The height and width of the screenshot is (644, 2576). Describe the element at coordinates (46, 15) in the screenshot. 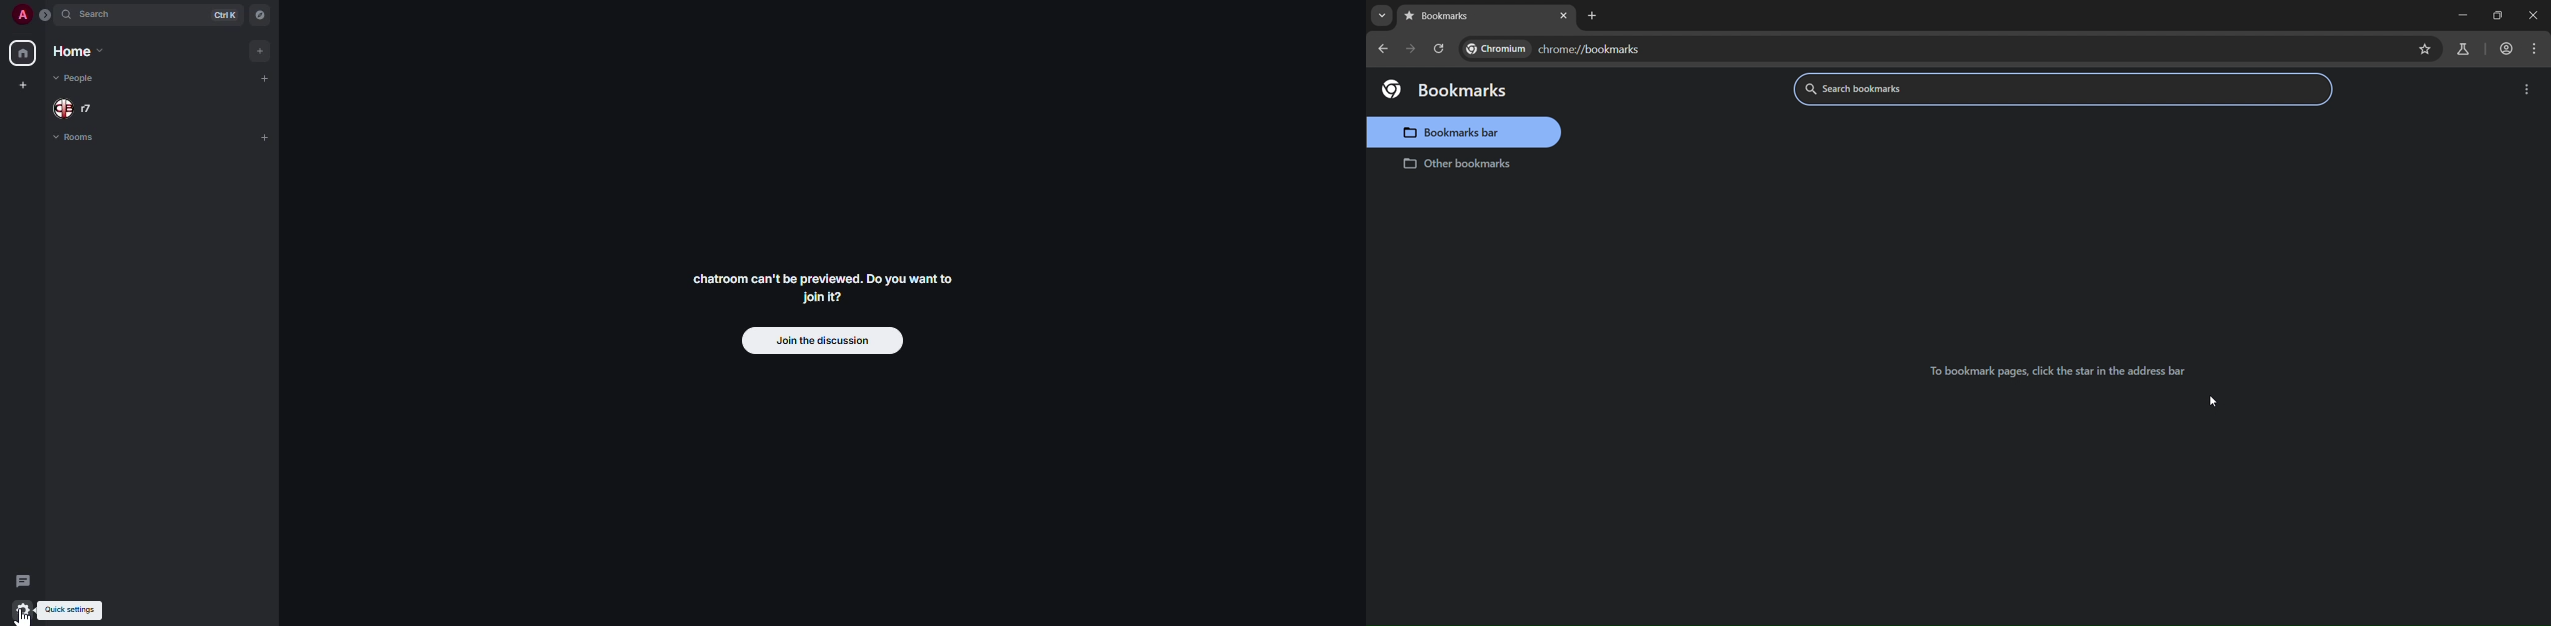

I see `expand` at that location.